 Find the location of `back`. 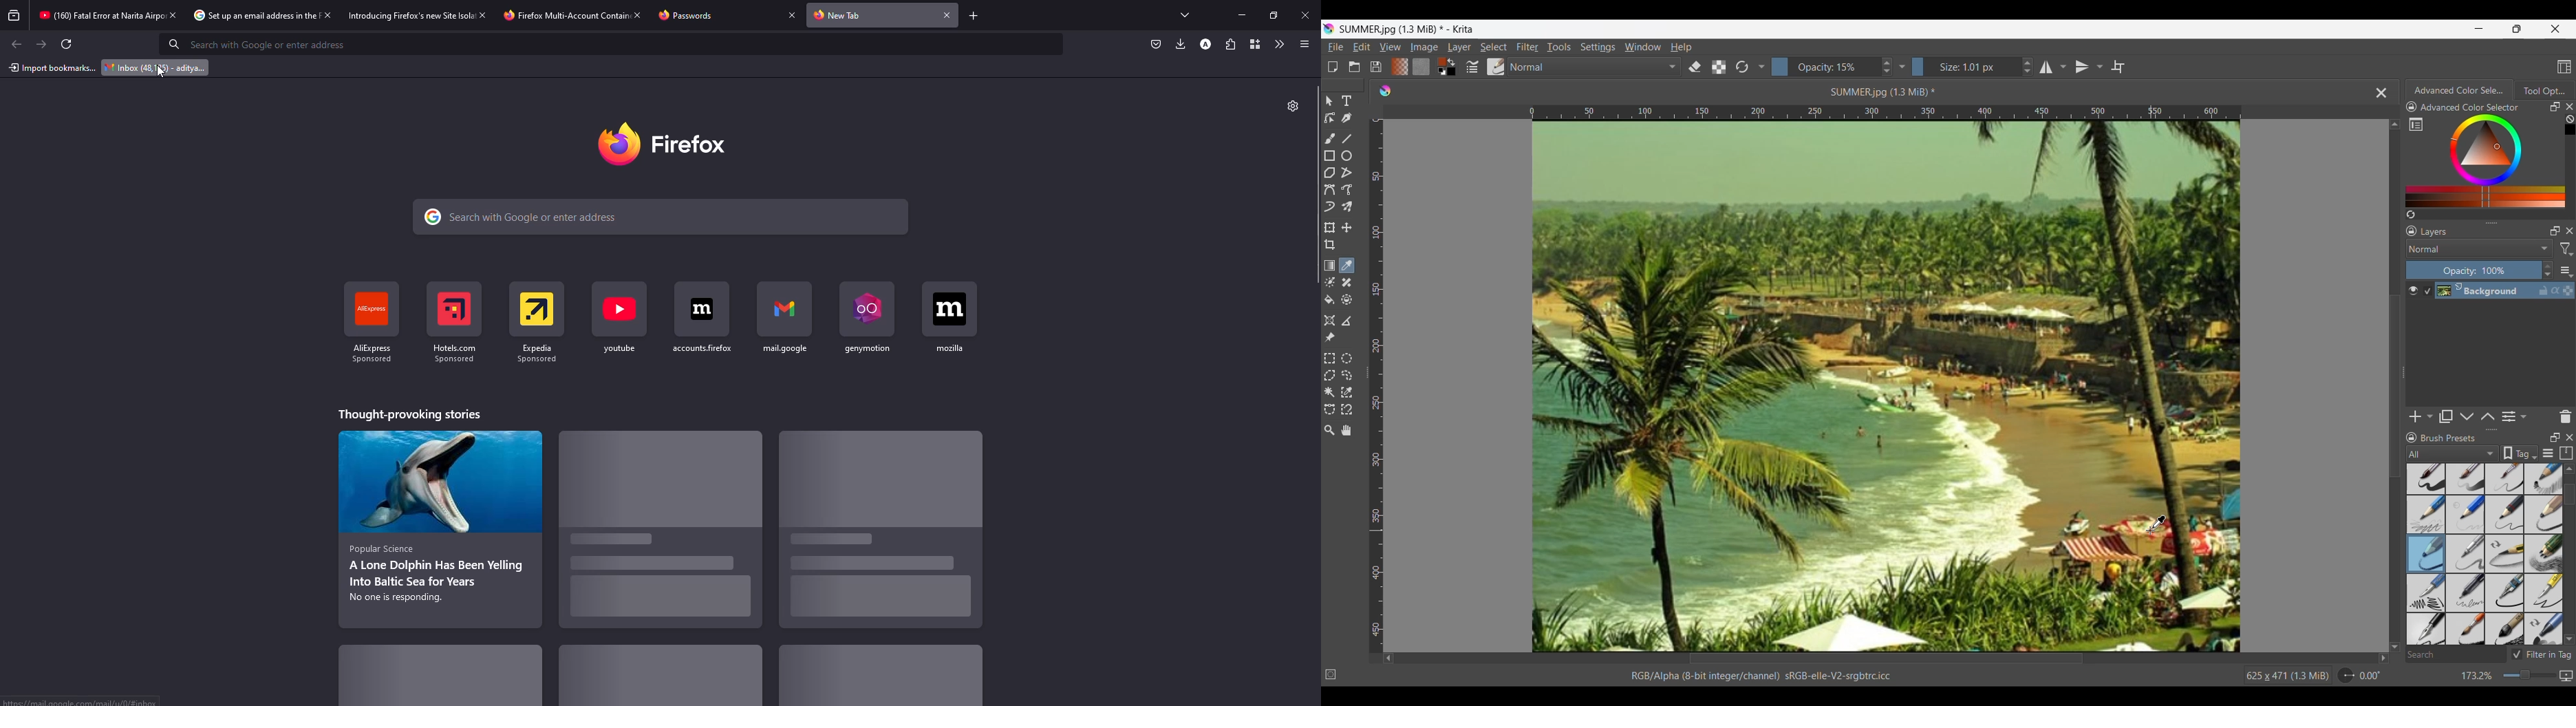

back is located at coordinates (18, 44).